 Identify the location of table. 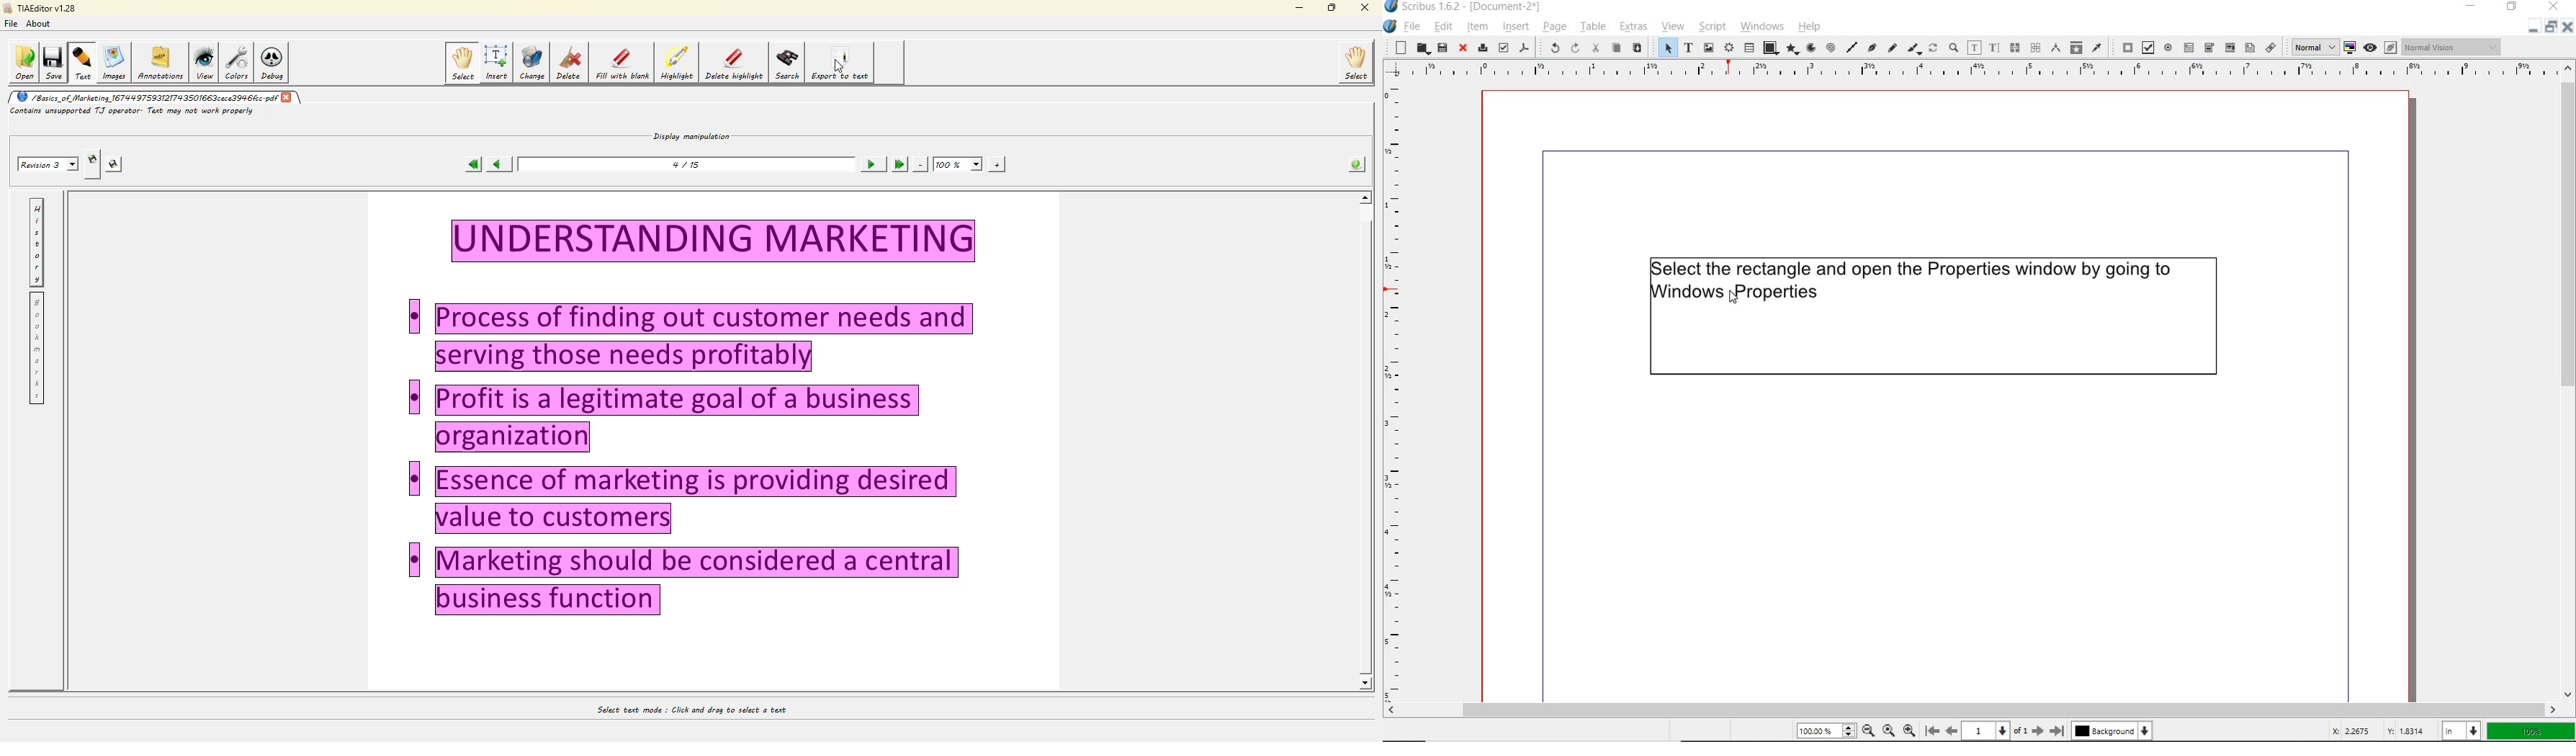
(1749, 48).